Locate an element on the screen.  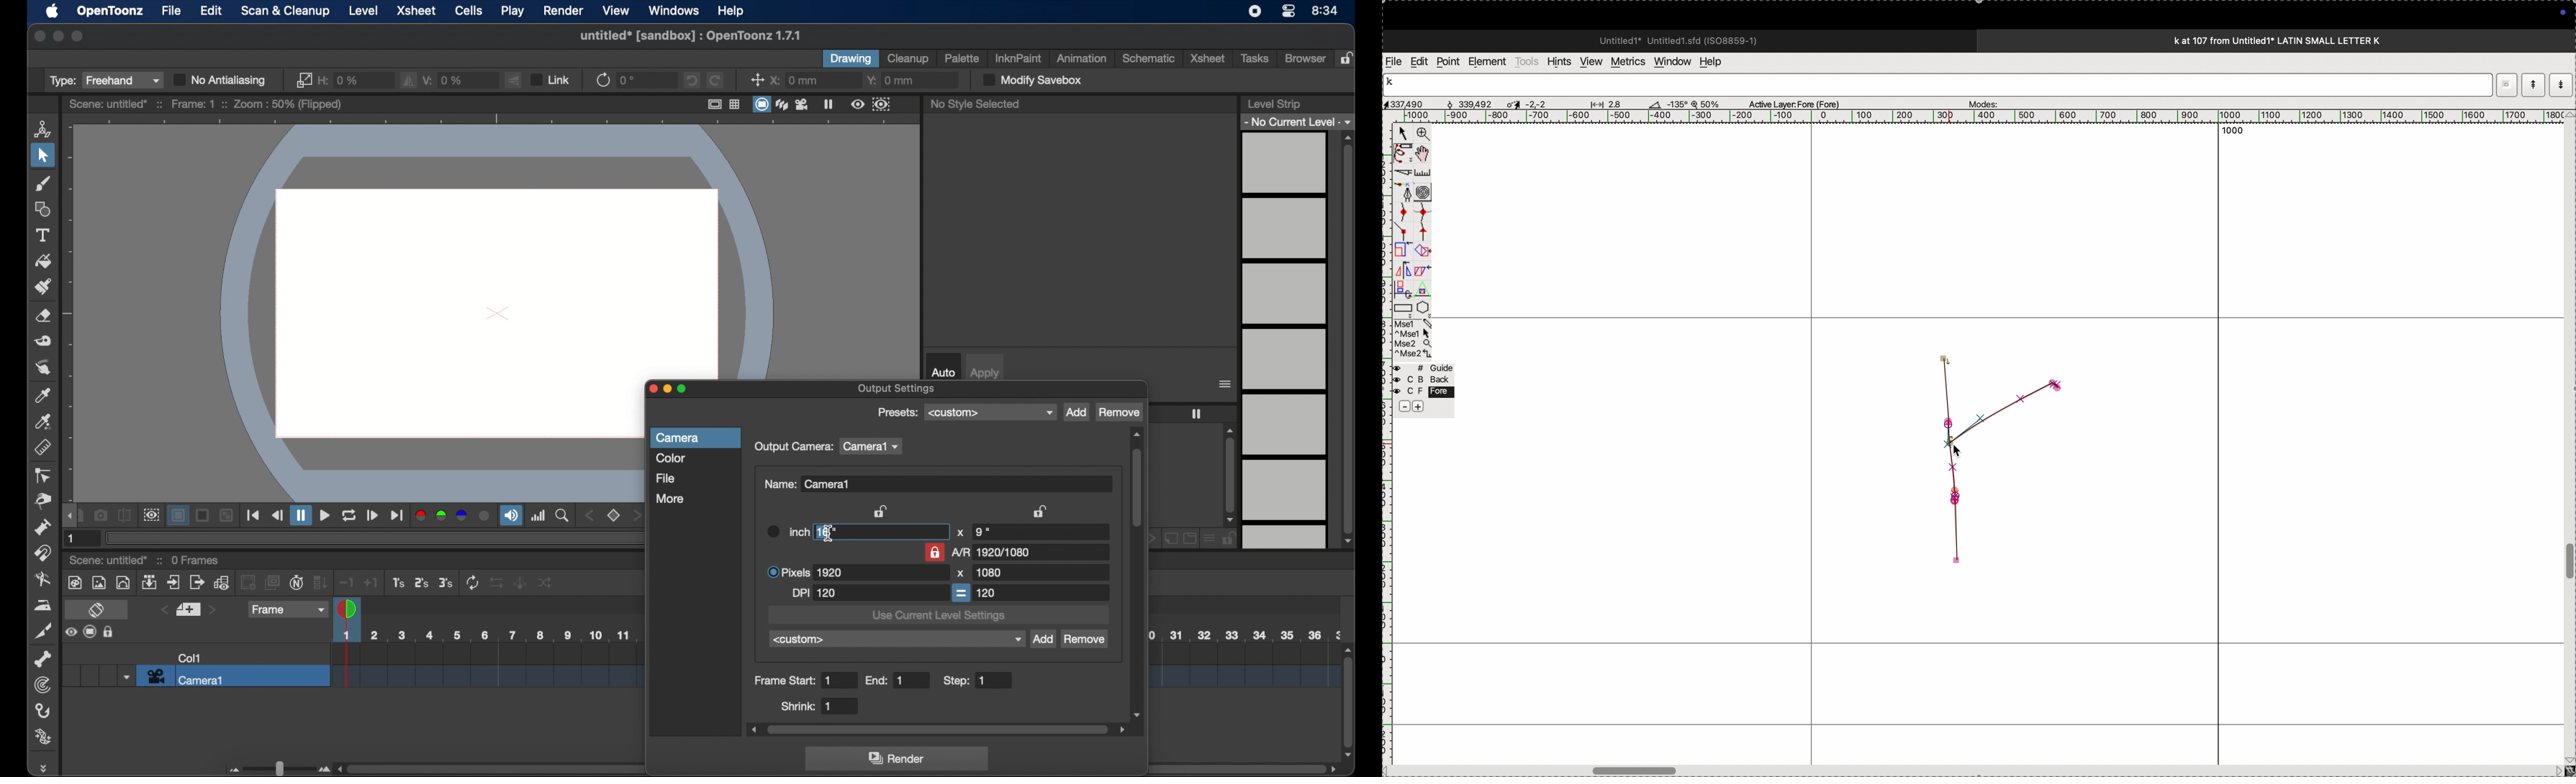
scene is located at coordinates (109, 561).